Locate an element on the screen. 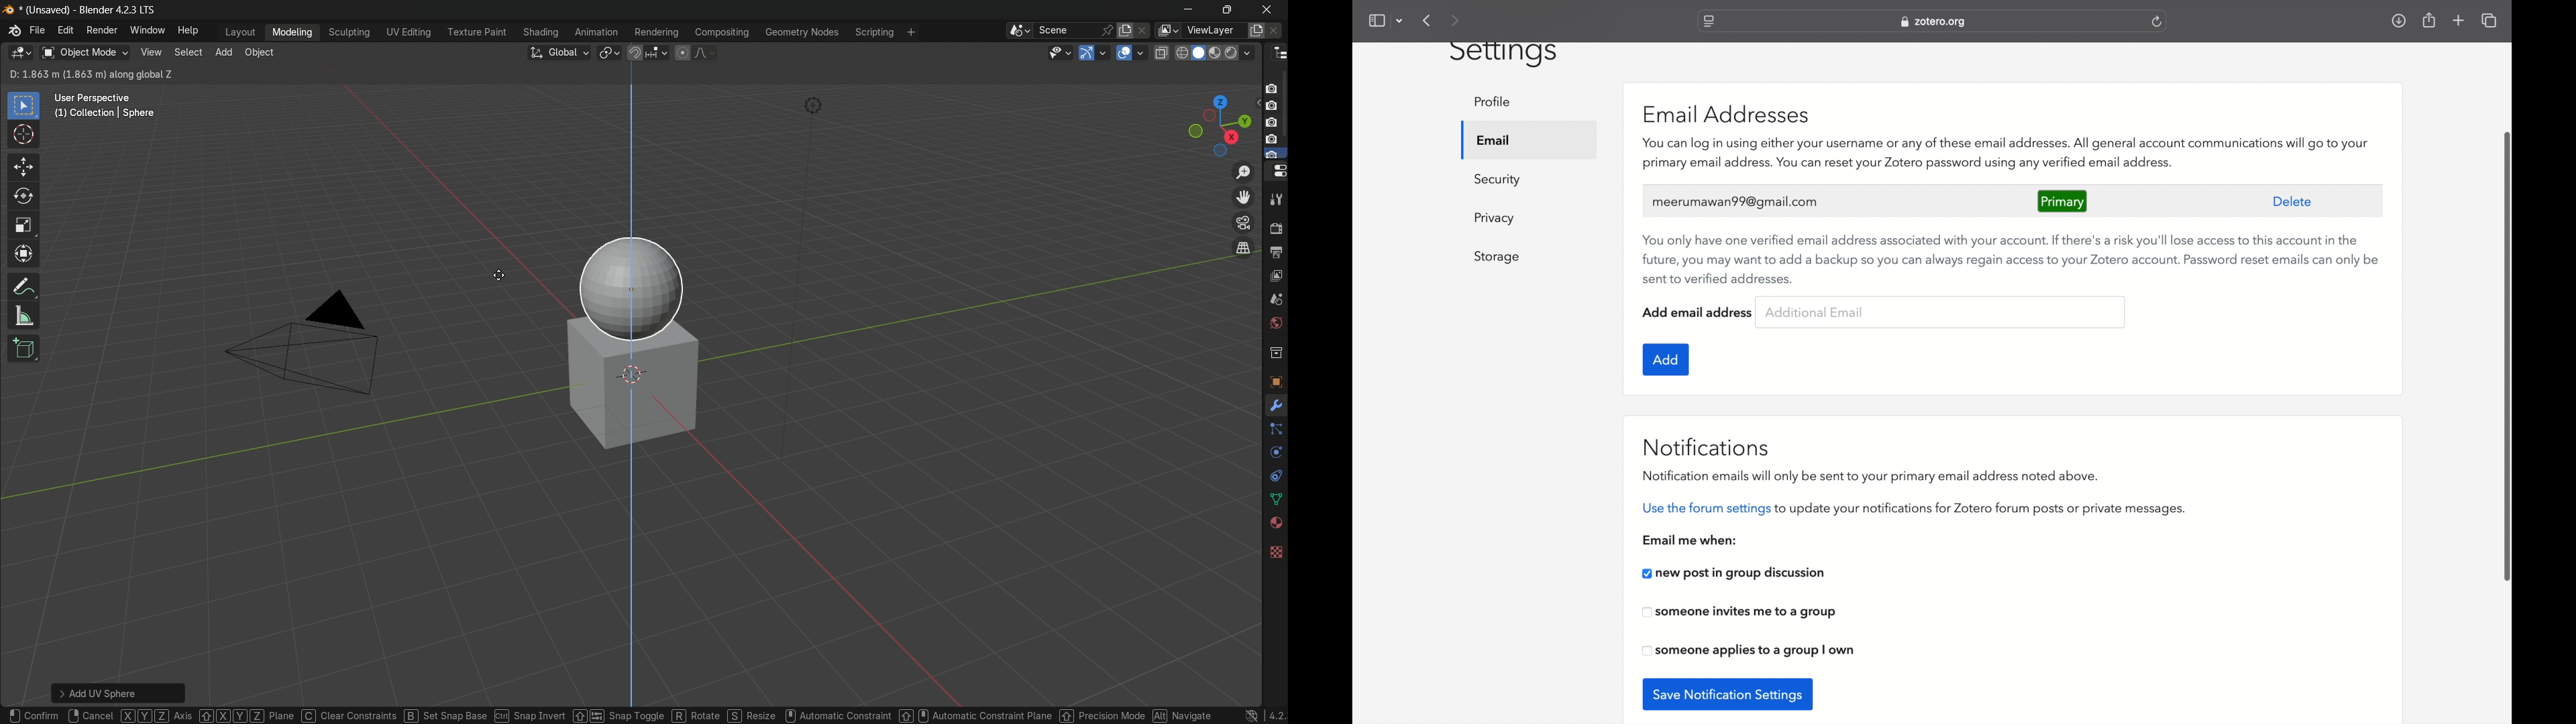 The height and width of the screenshot is (728, 2576). use the forum settings to update your notifications for zotero forum posts or private messages is located at coordinates (1911, 508).